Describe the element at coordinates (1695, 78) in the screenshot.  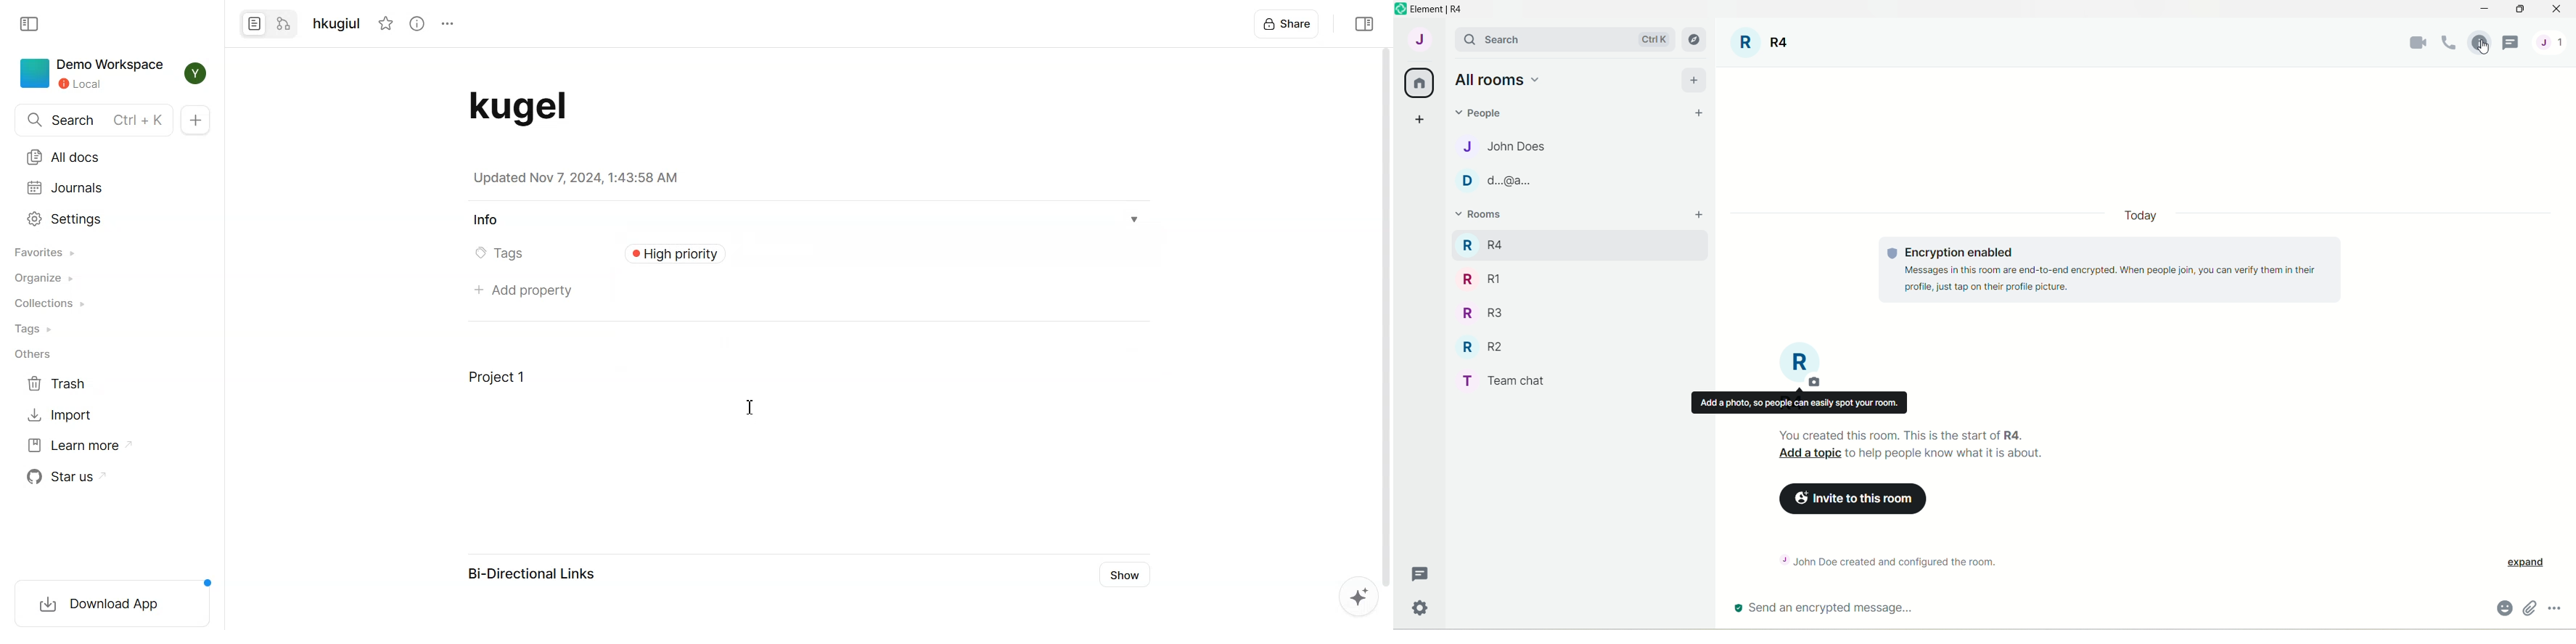
I see `add` at that location.